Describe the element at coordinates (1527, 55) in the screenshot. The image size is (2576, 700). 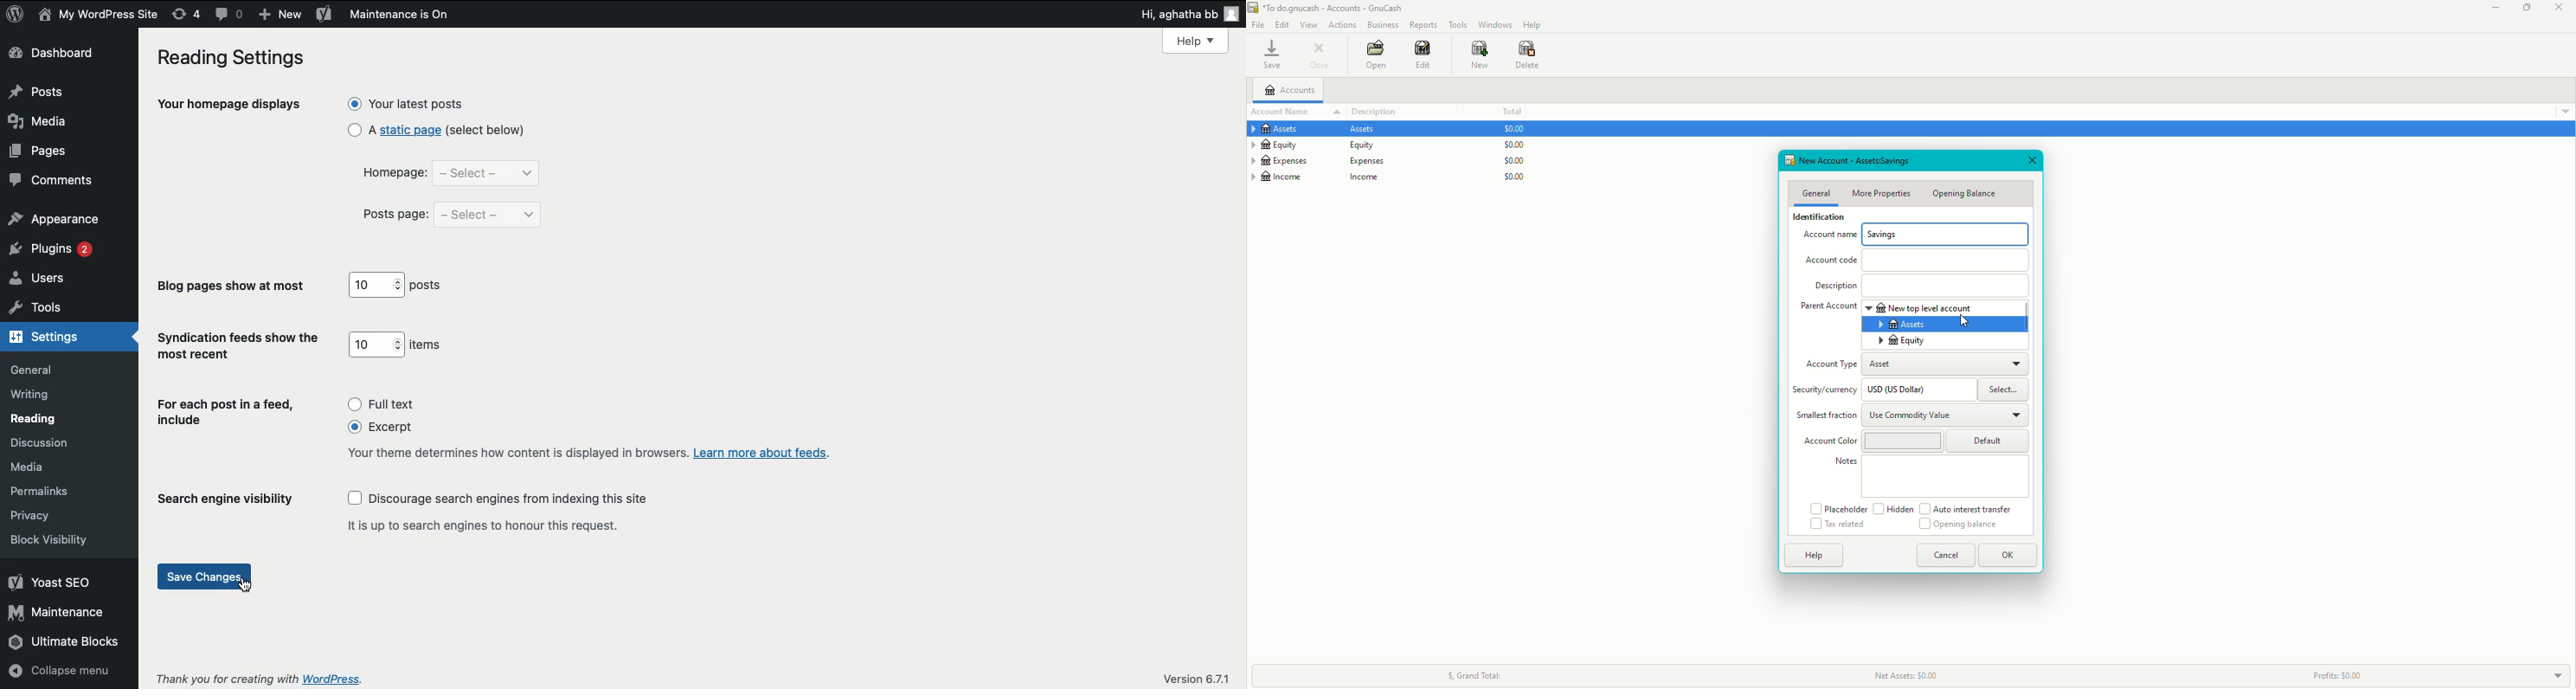
I see `Delete` at that location.